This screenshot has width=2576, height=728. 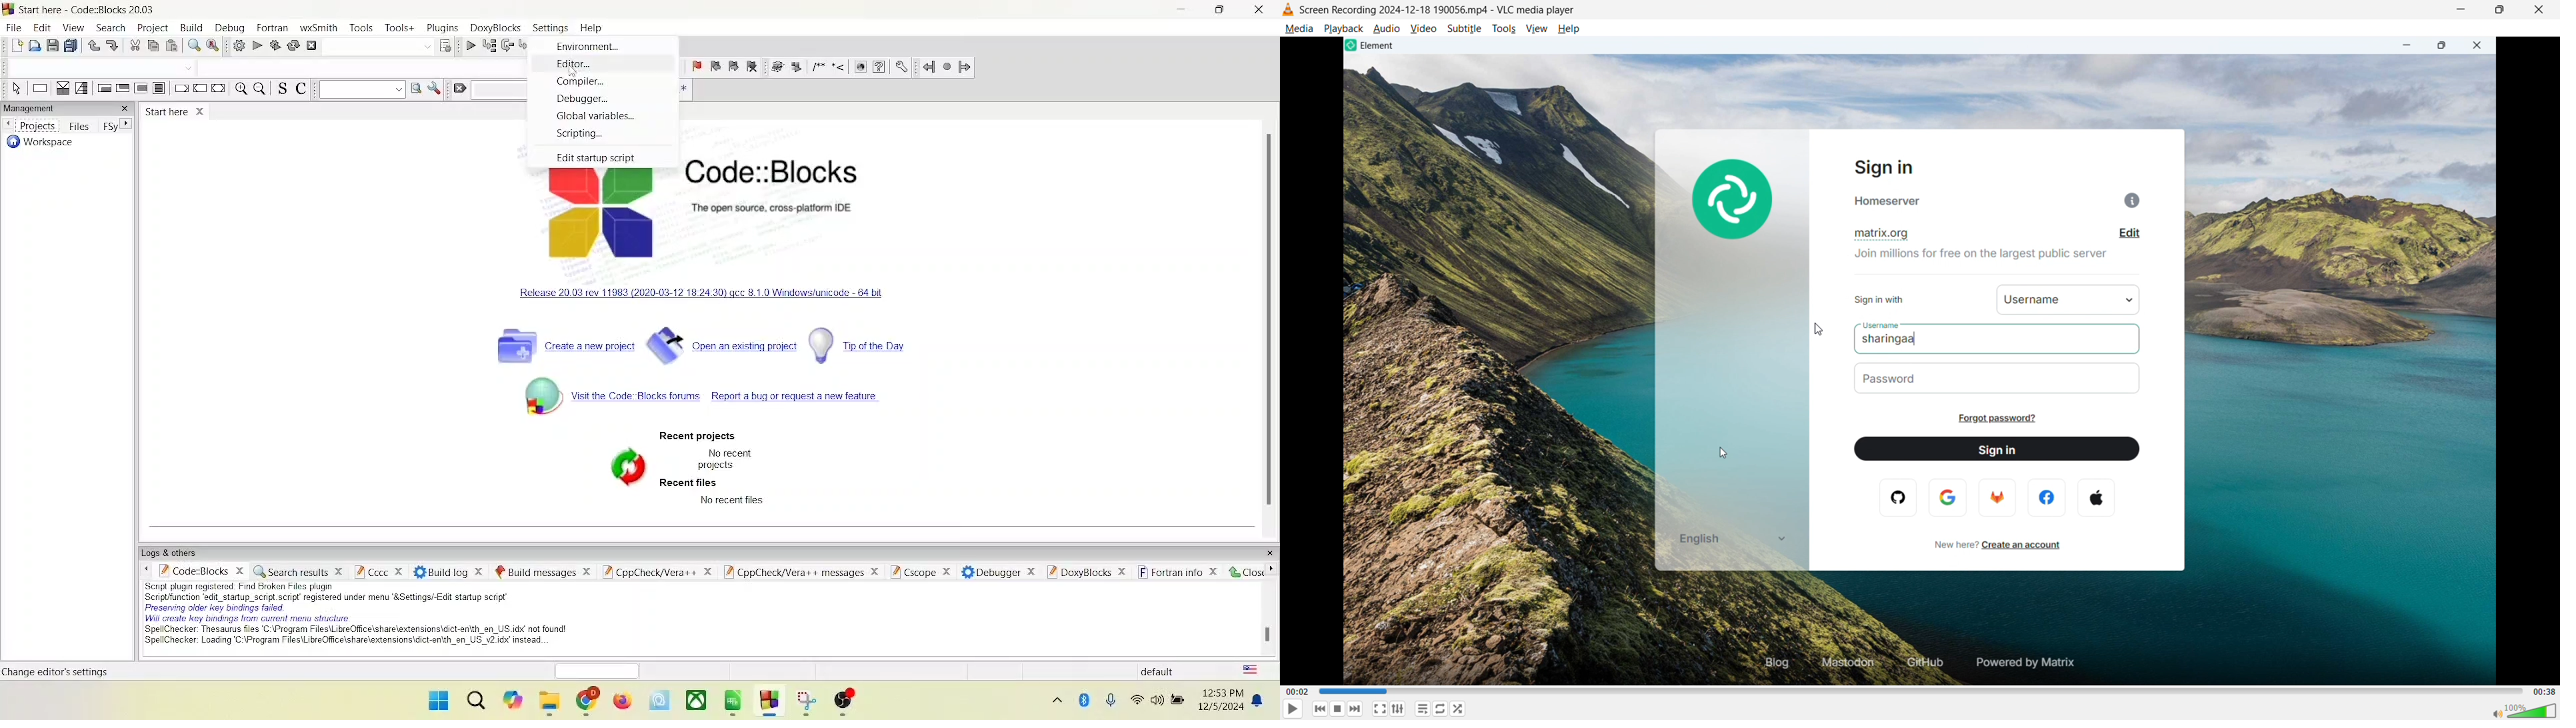 What do you see at coordinates (38, 88) in the screenshot?
I see `instruction` at bounding box center [38, 88].